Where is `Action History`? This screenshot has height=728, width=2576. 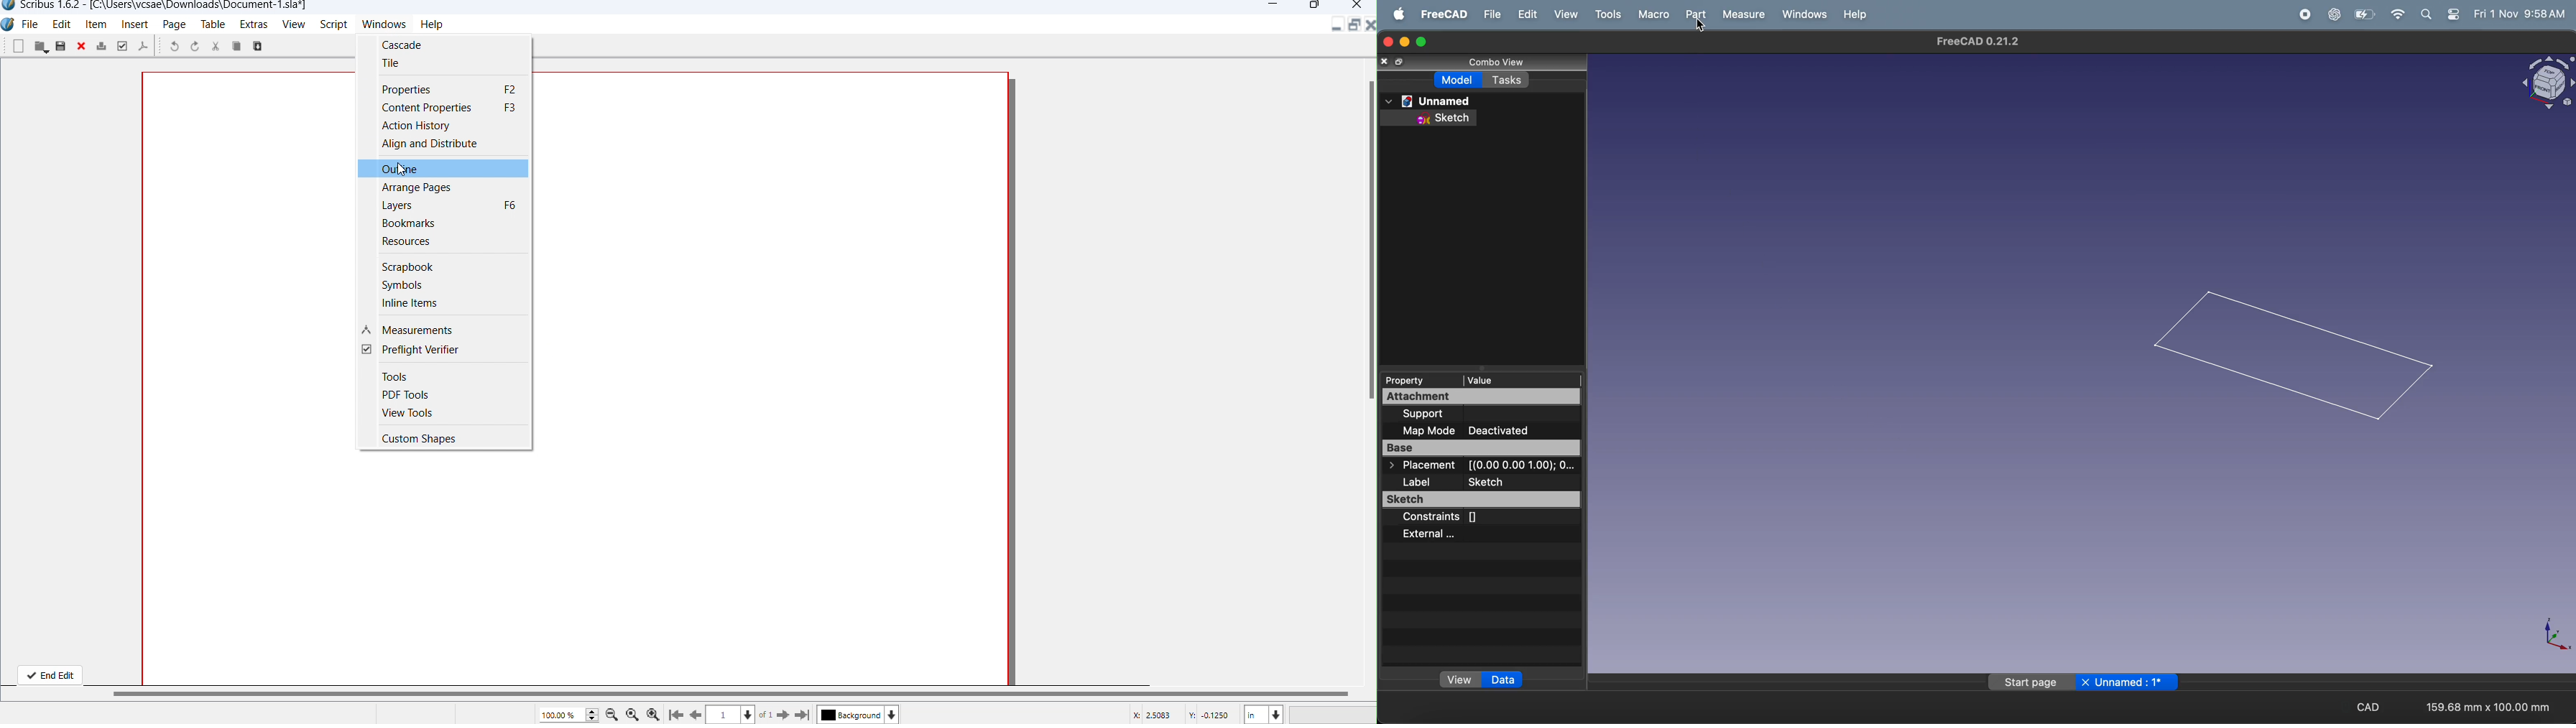 Action History is located at coordinates (417, 126).